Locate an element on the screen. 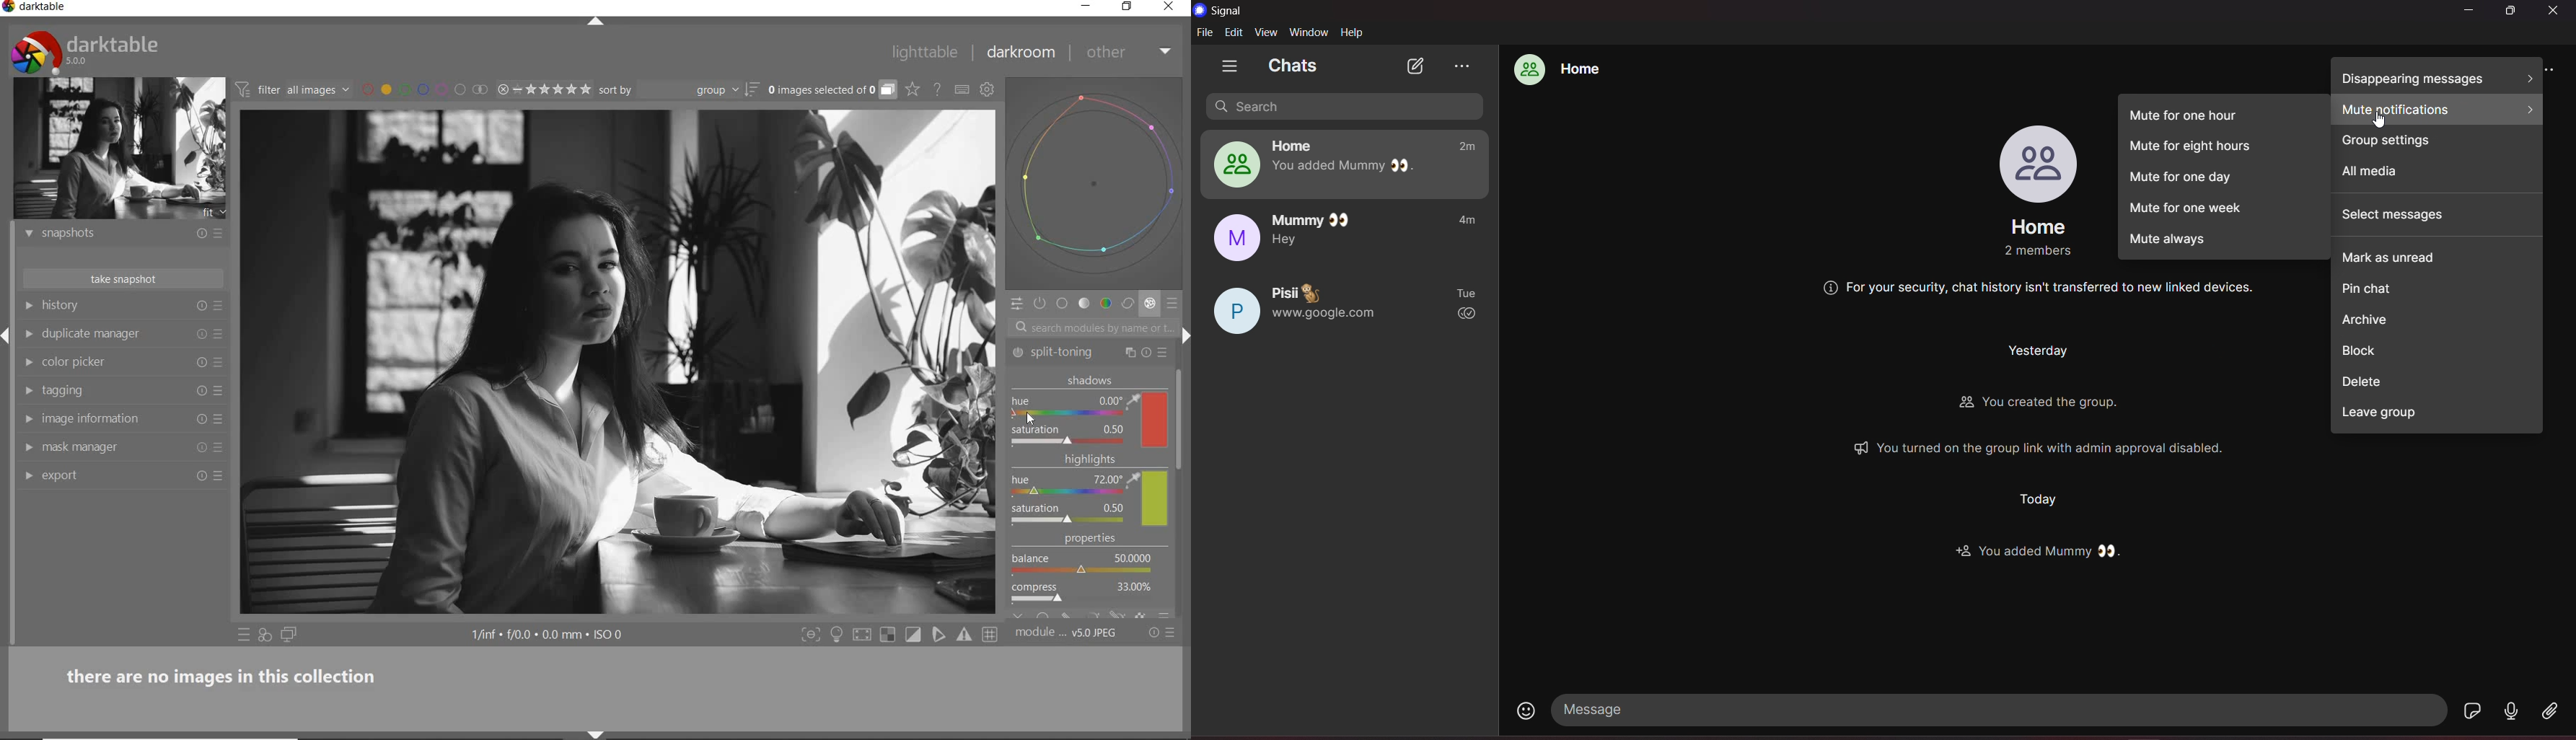  multiple instance actions is located at coordinates (1130, 351).